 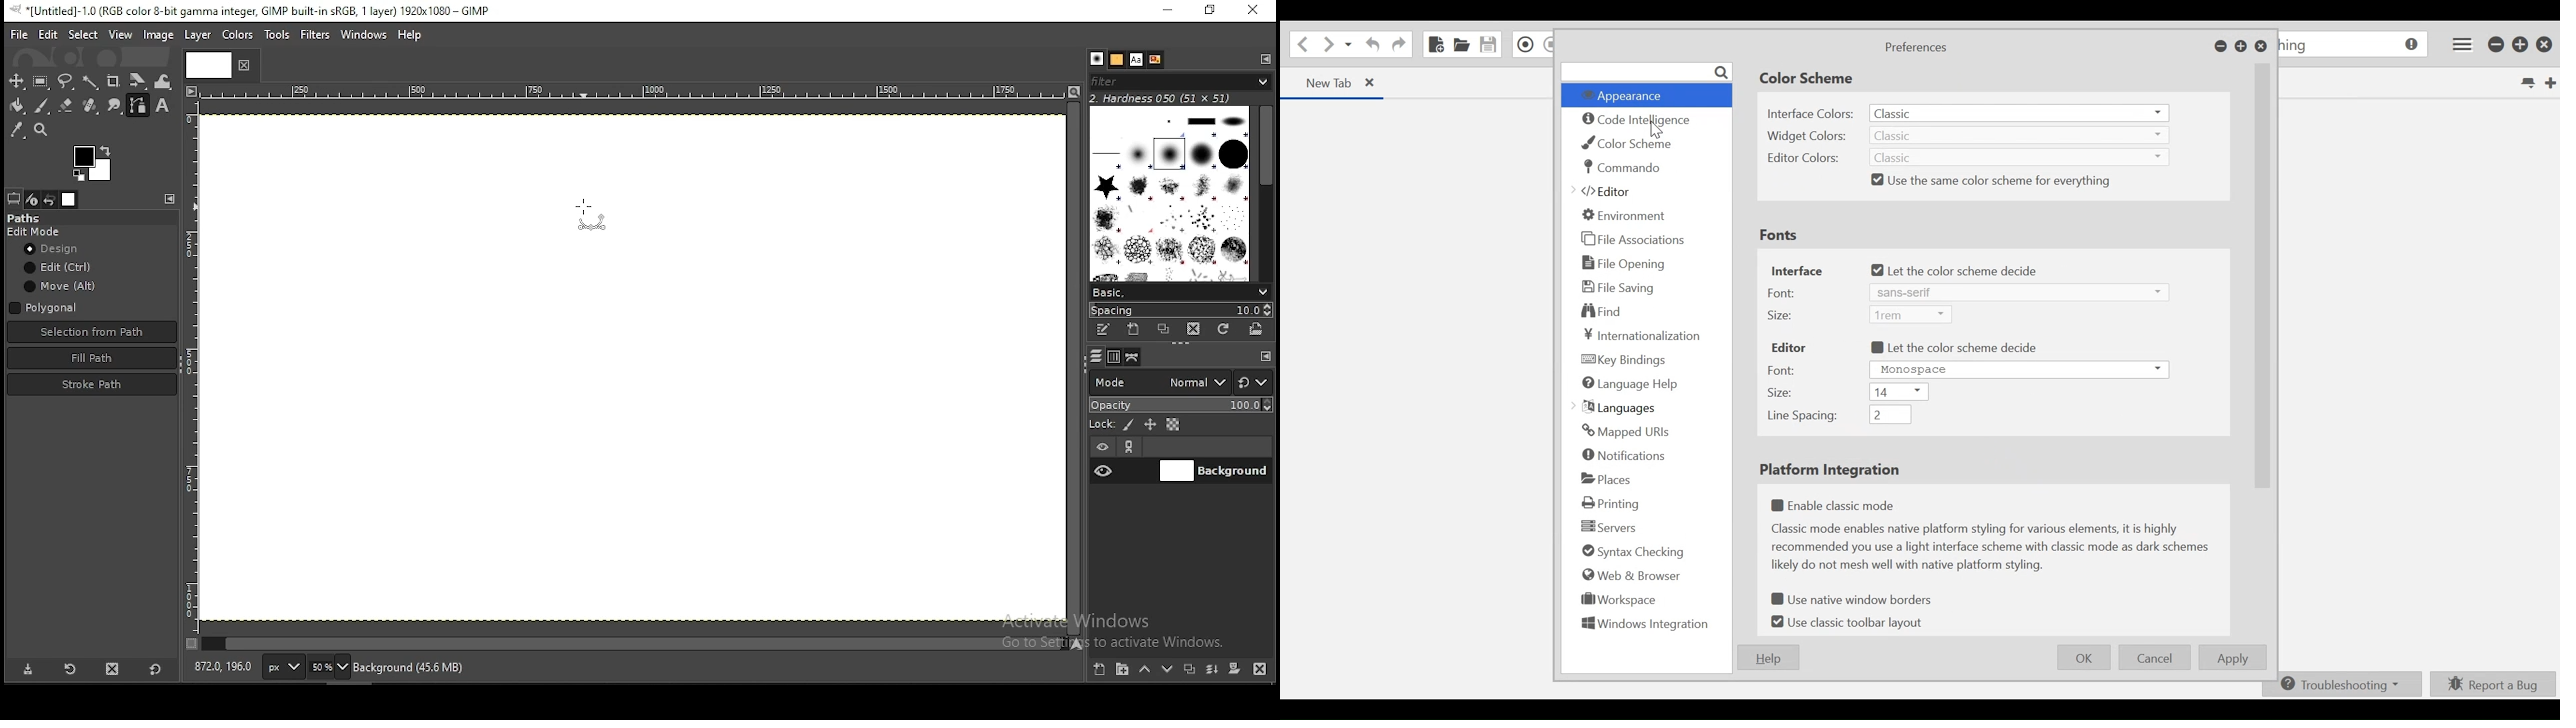 What do you see at coordinates (1262, 60) in the screenshot?
I see `configure this tab` at bounding box center [1262, 60].